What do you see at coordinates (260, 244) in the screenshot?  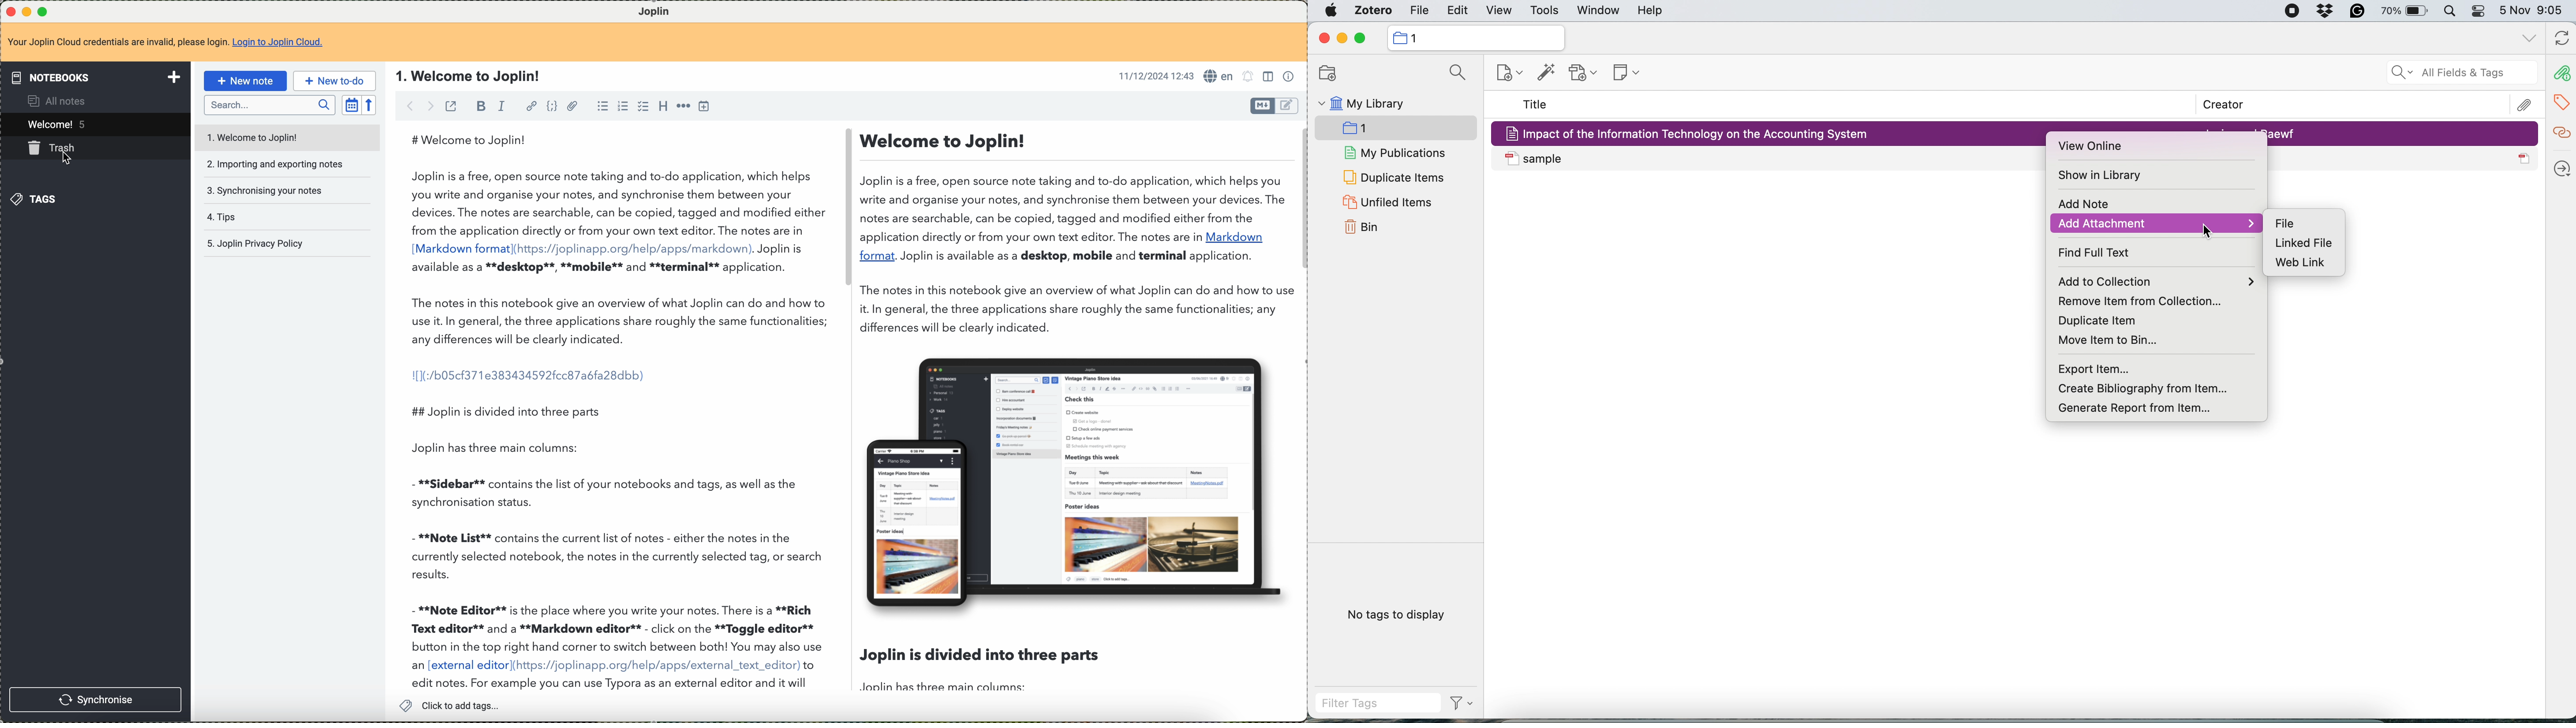 I see `Joplin privacy policy` at bounding box center [260, 244].